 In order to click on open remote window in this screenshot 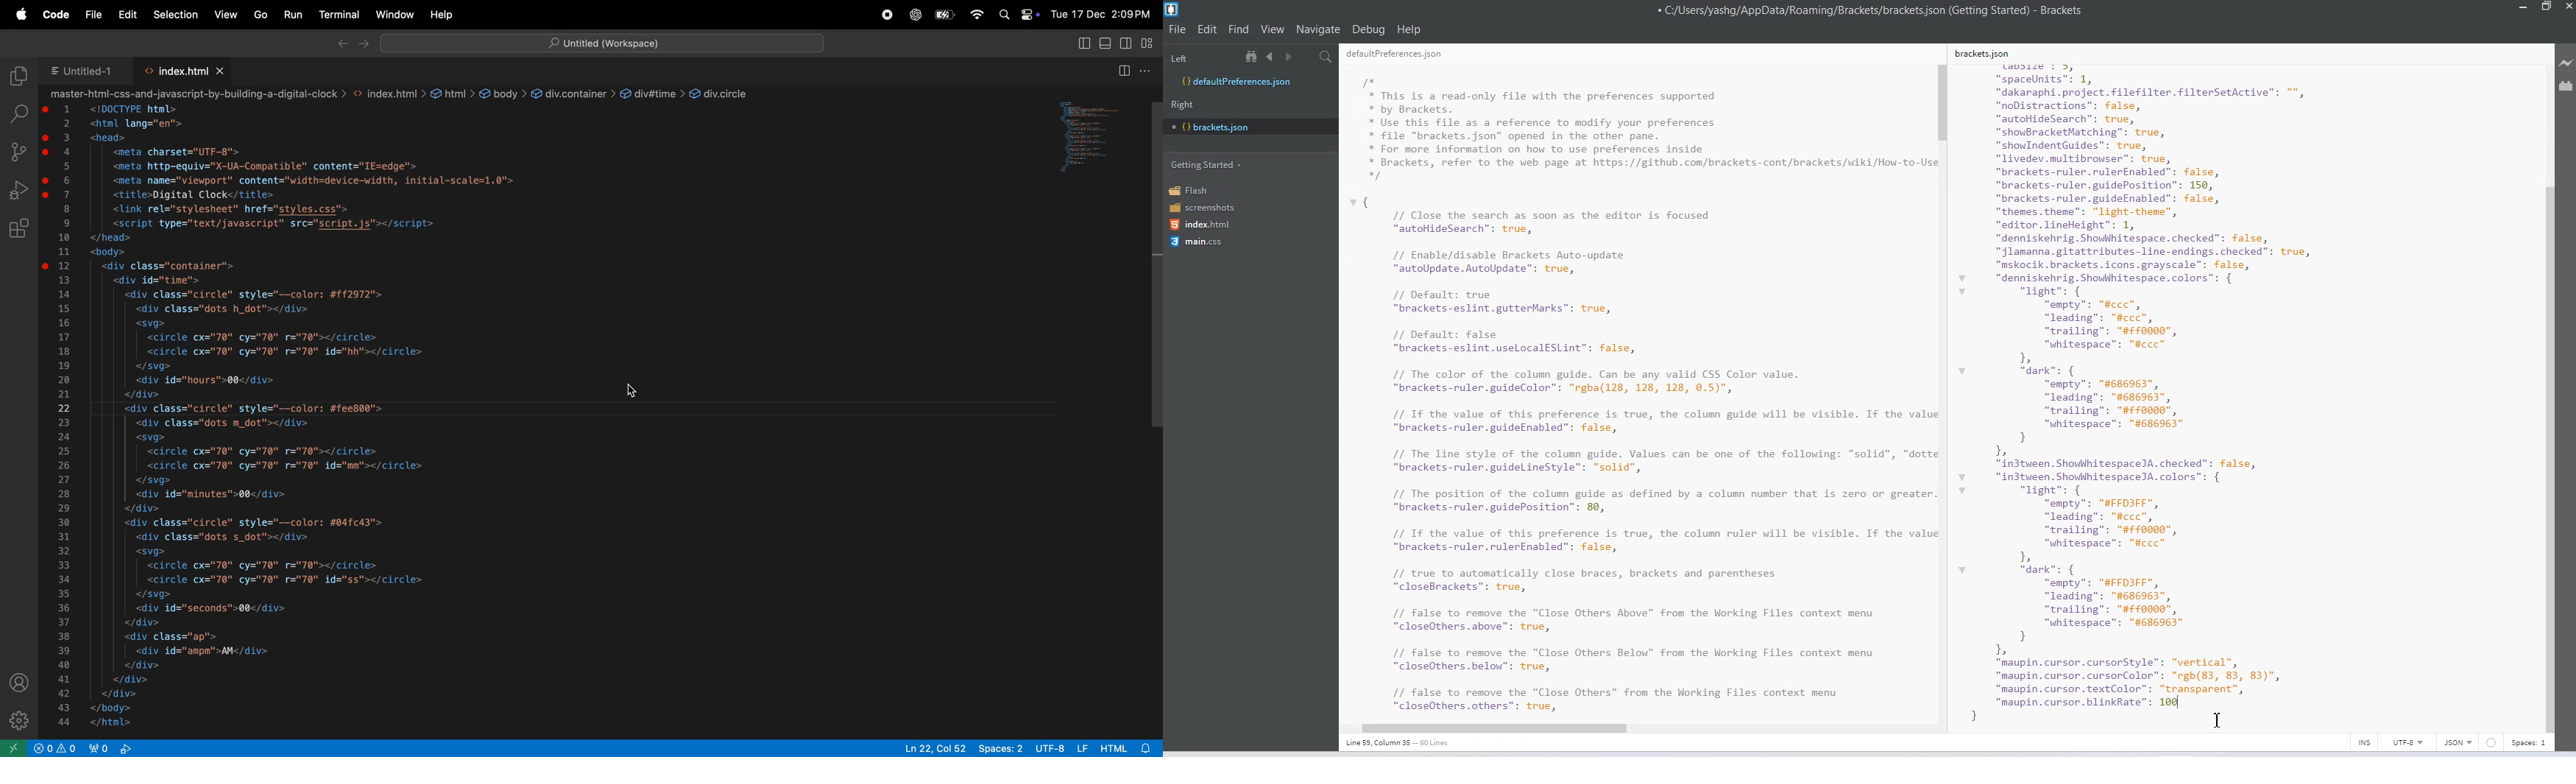, I will do `click(14, 747)`.